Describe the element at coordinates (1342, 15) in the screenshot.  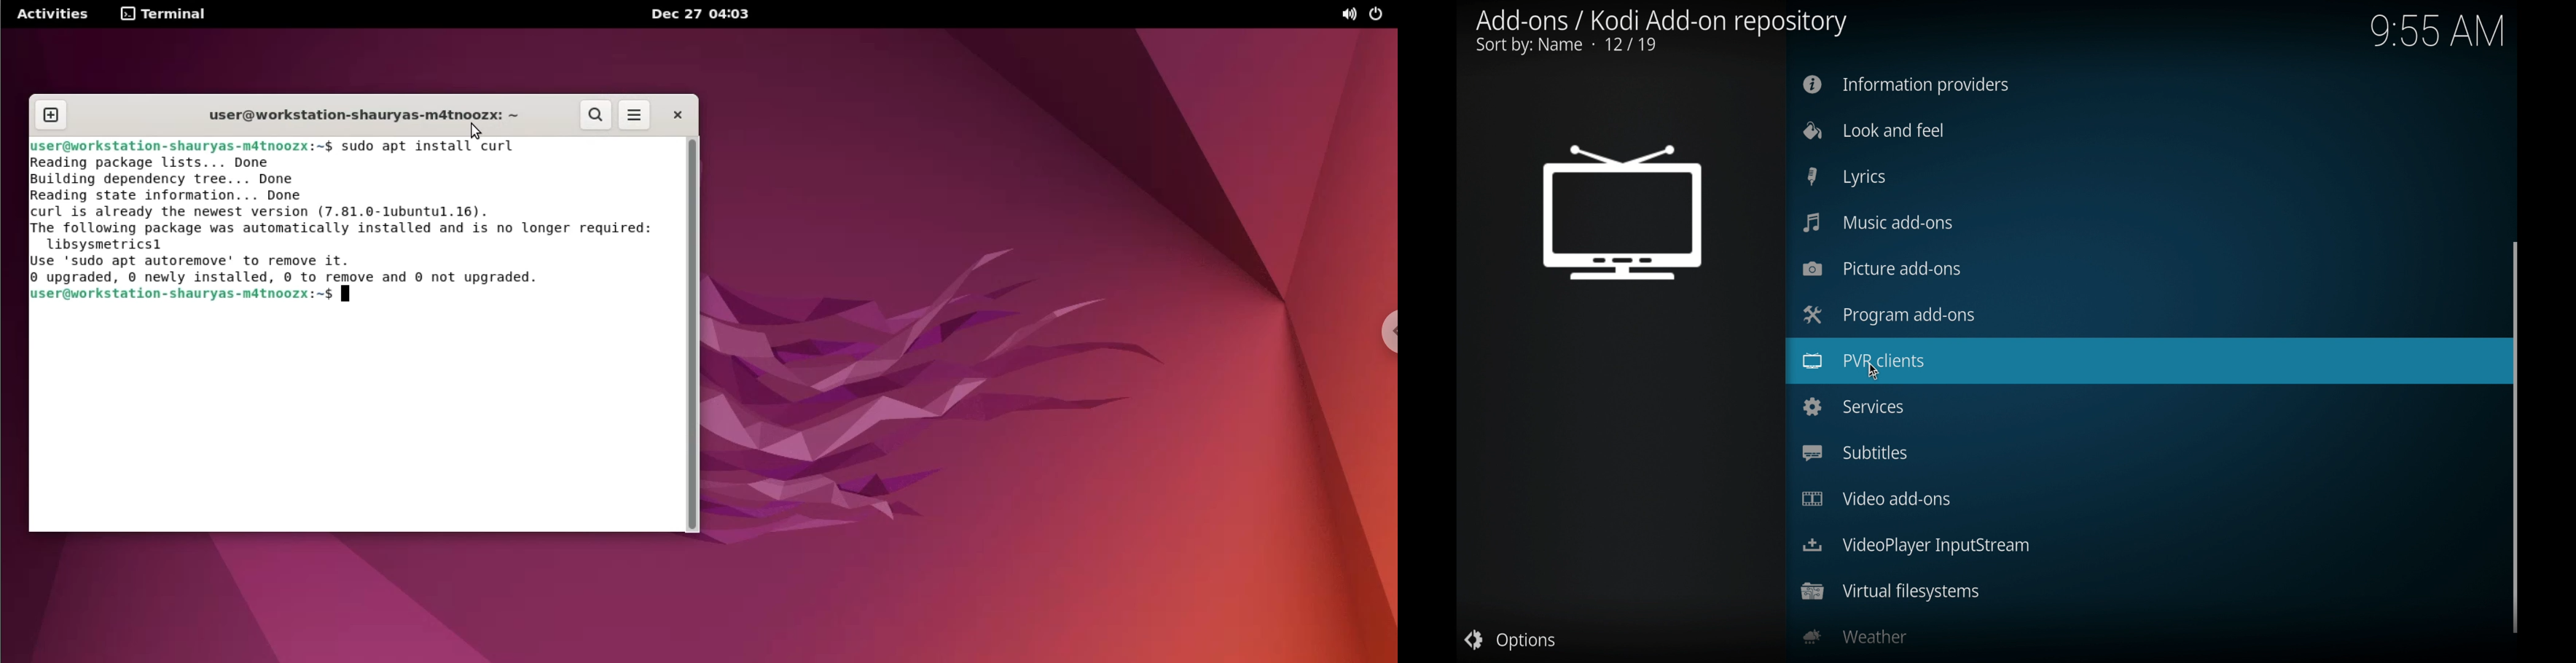
I see `sound options` at that location.